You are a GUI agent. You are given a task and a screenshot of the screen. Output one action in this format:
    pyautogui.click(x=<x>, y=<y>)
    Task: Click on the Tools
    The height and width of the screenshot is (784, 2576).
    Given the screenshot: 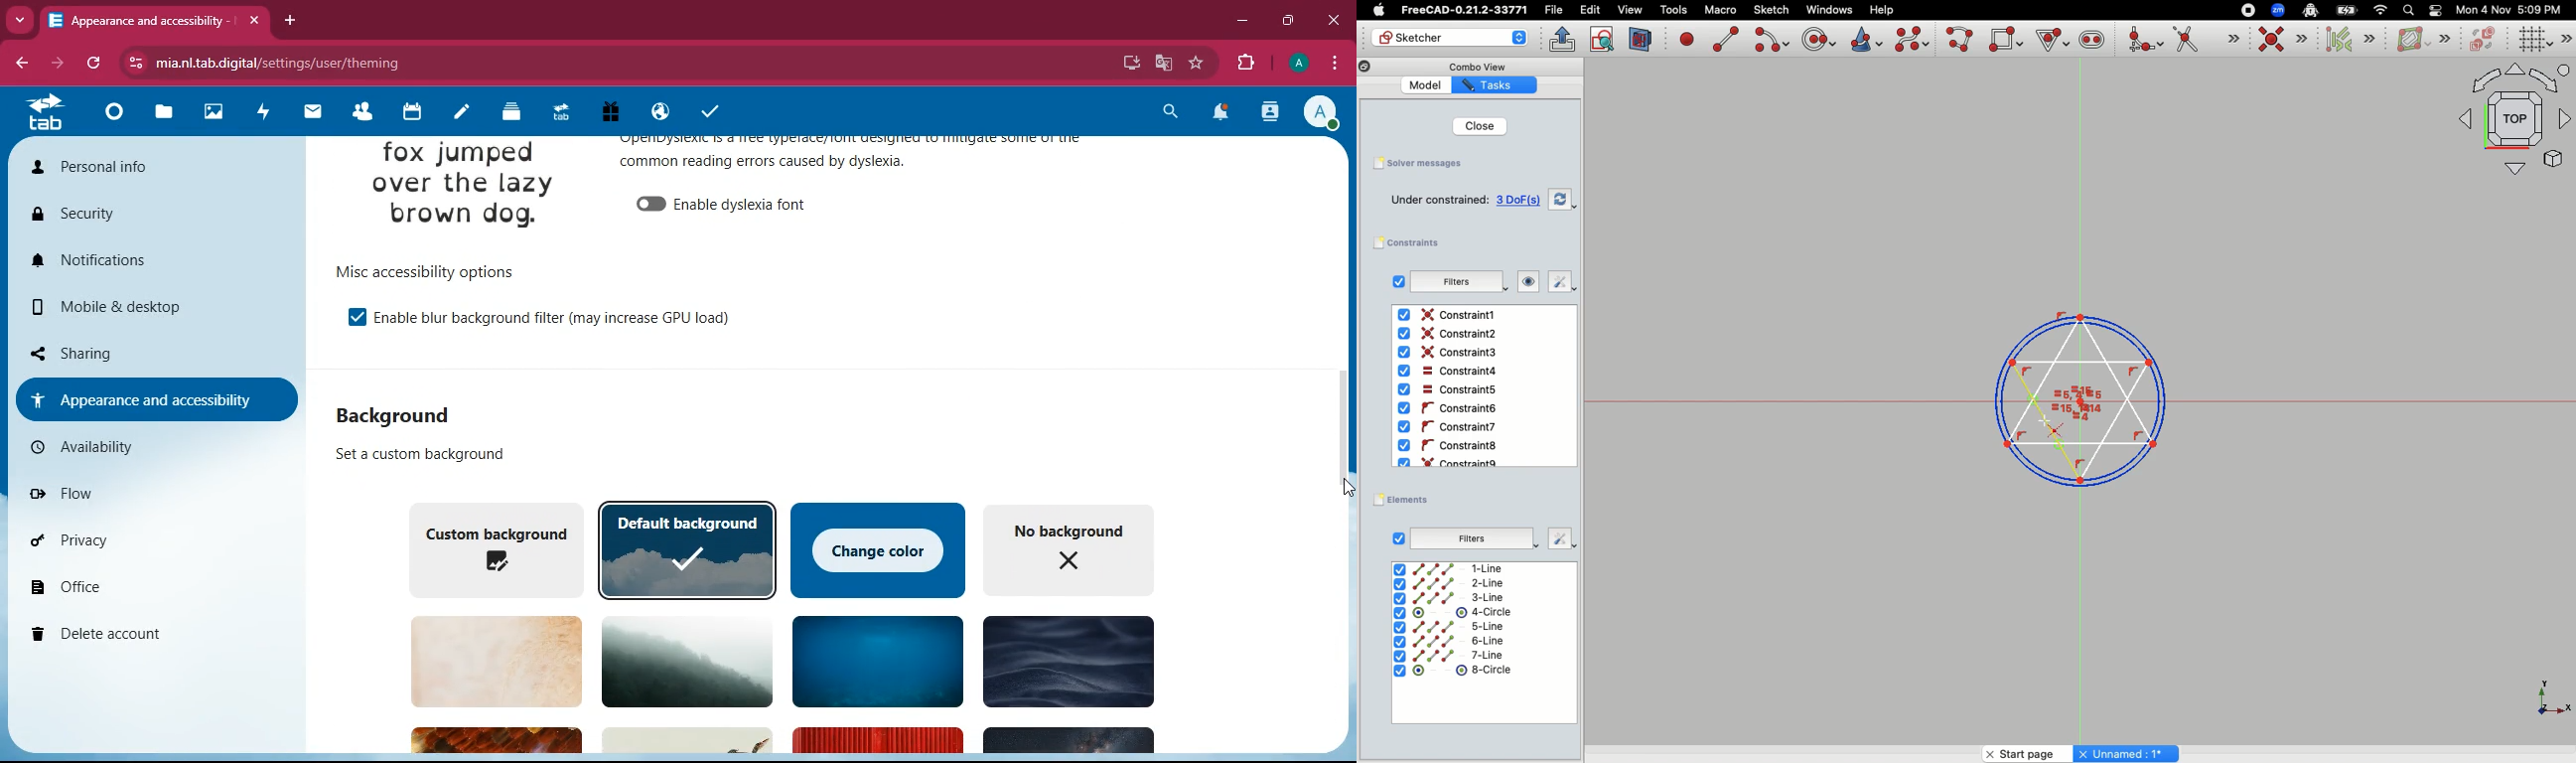 What is the action you would take?
    pyautogui.click(x=1673, y=11)
    